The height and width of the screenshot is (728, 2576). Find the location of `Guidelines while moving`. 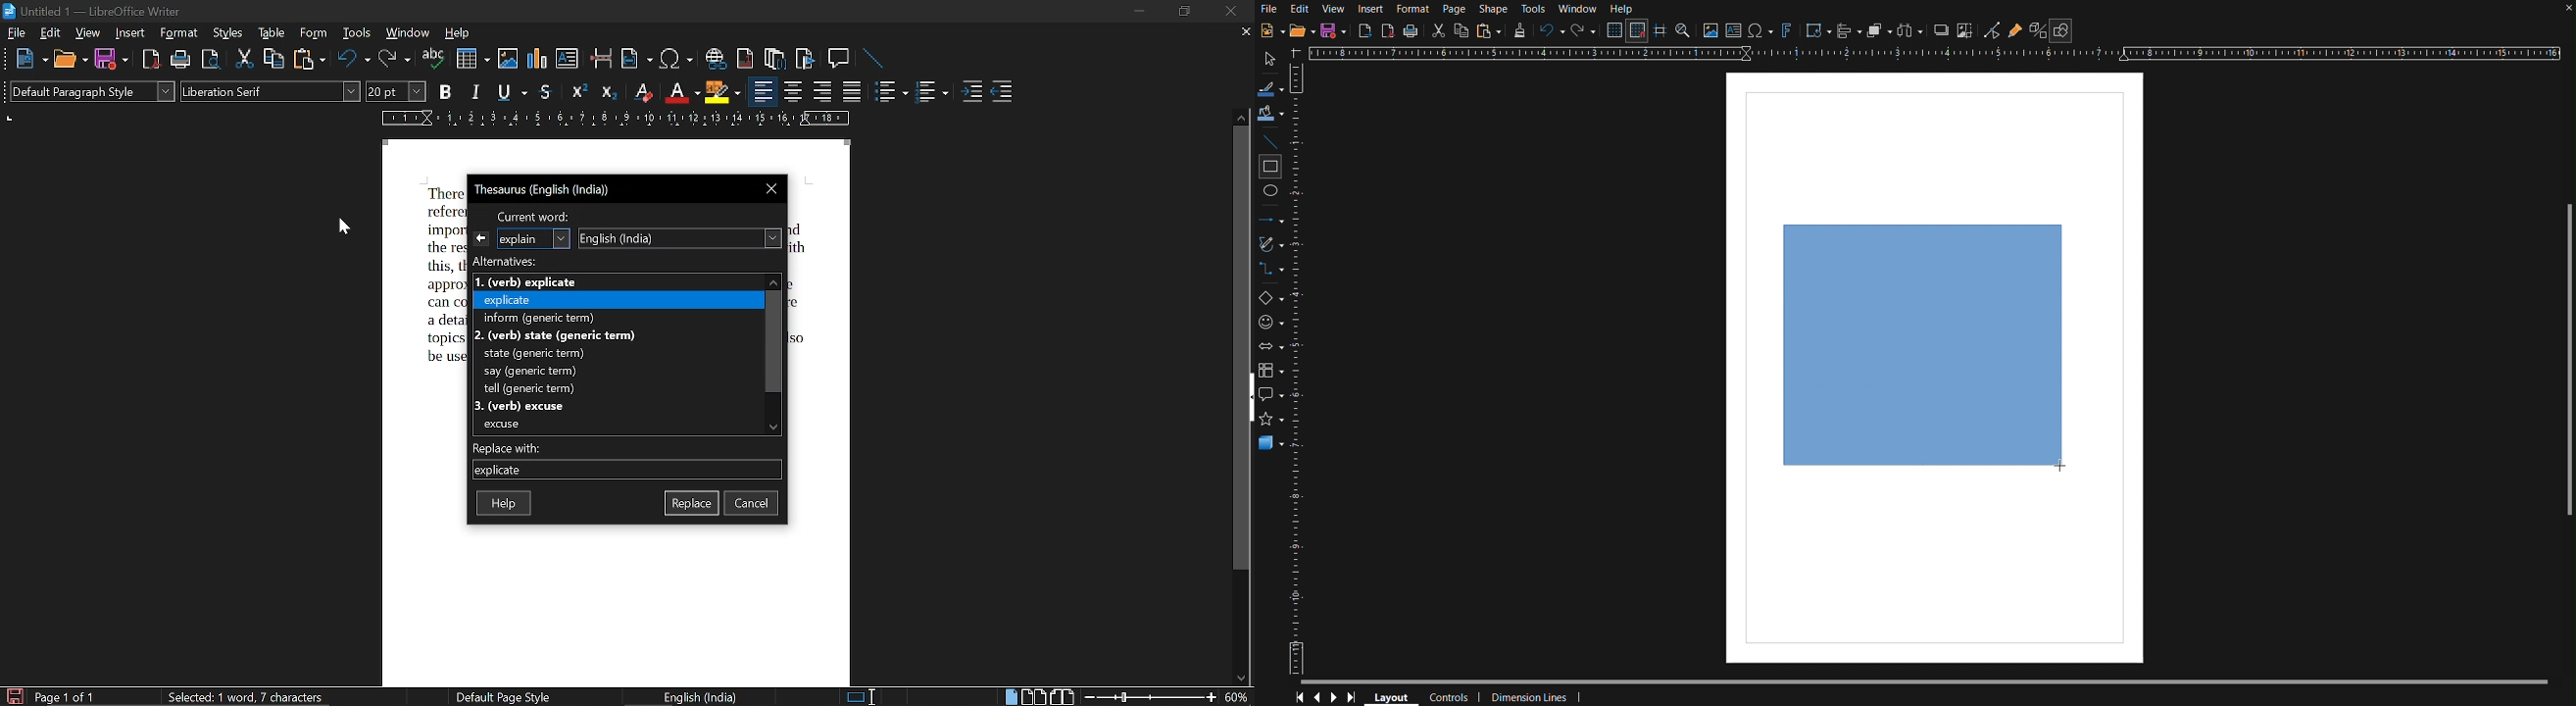

Guidelines while moving is located at coordinates (1660, 30).